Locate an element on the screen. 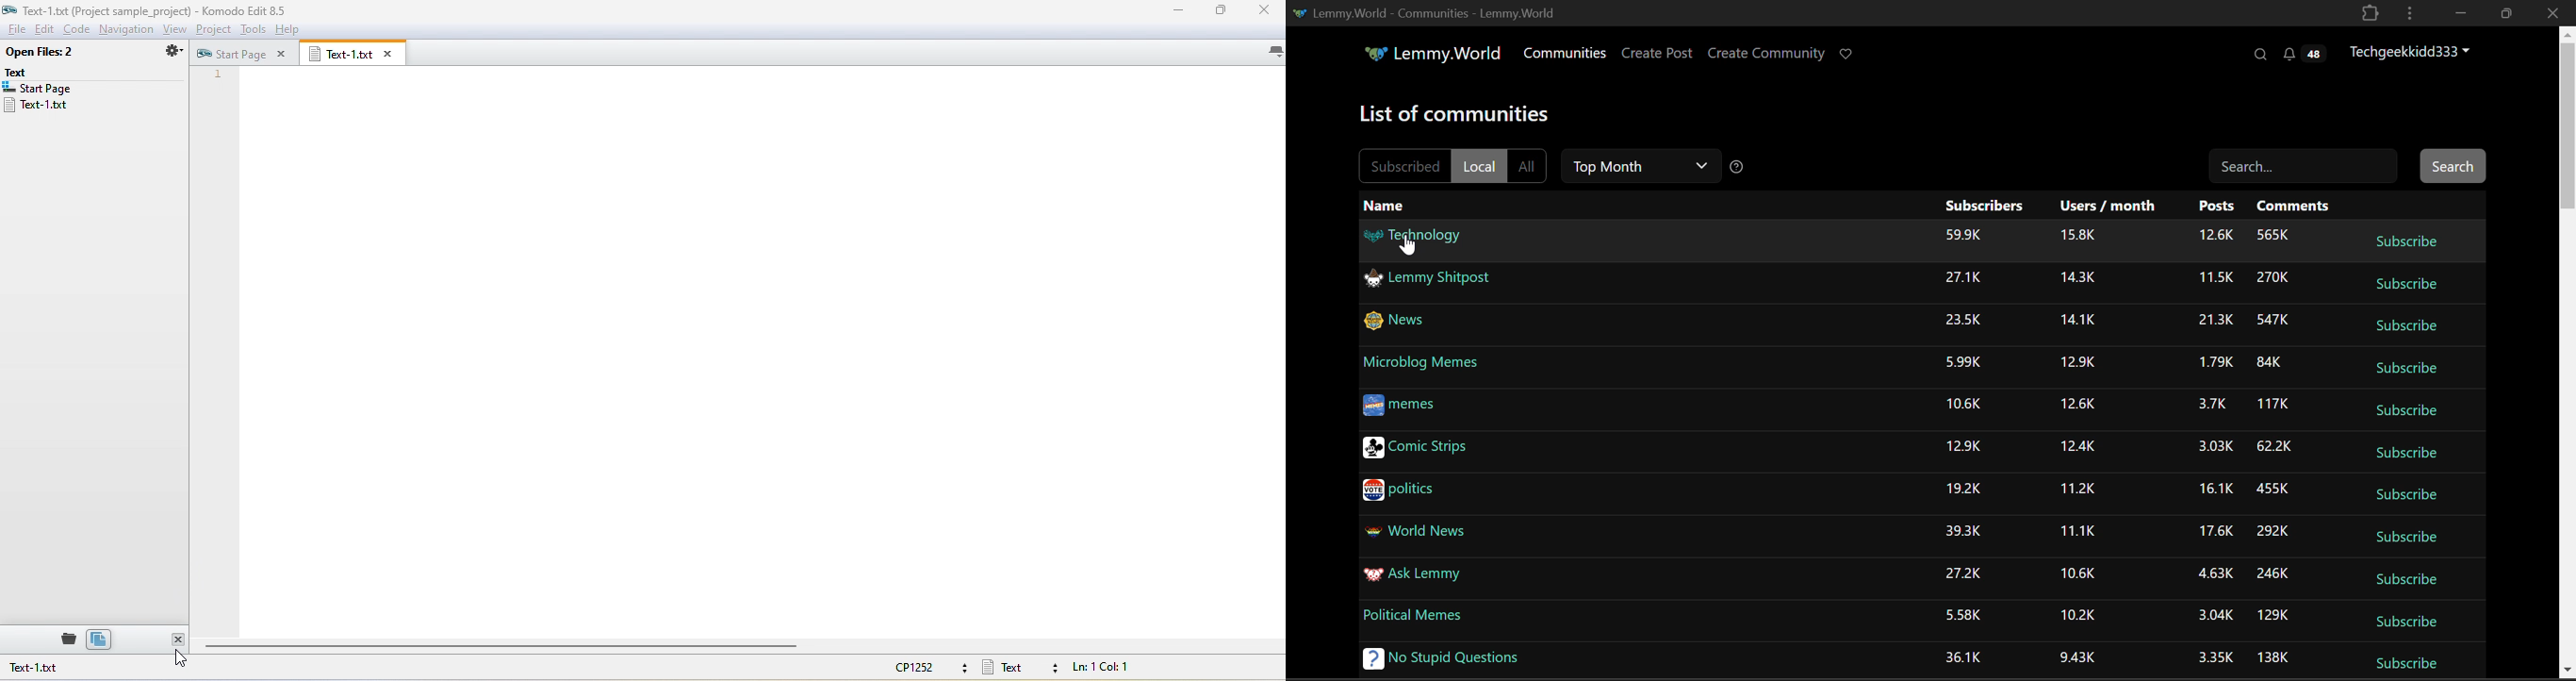 This screenshot has height=700, width=2576. Amount is located at coordinates (2278, 316).